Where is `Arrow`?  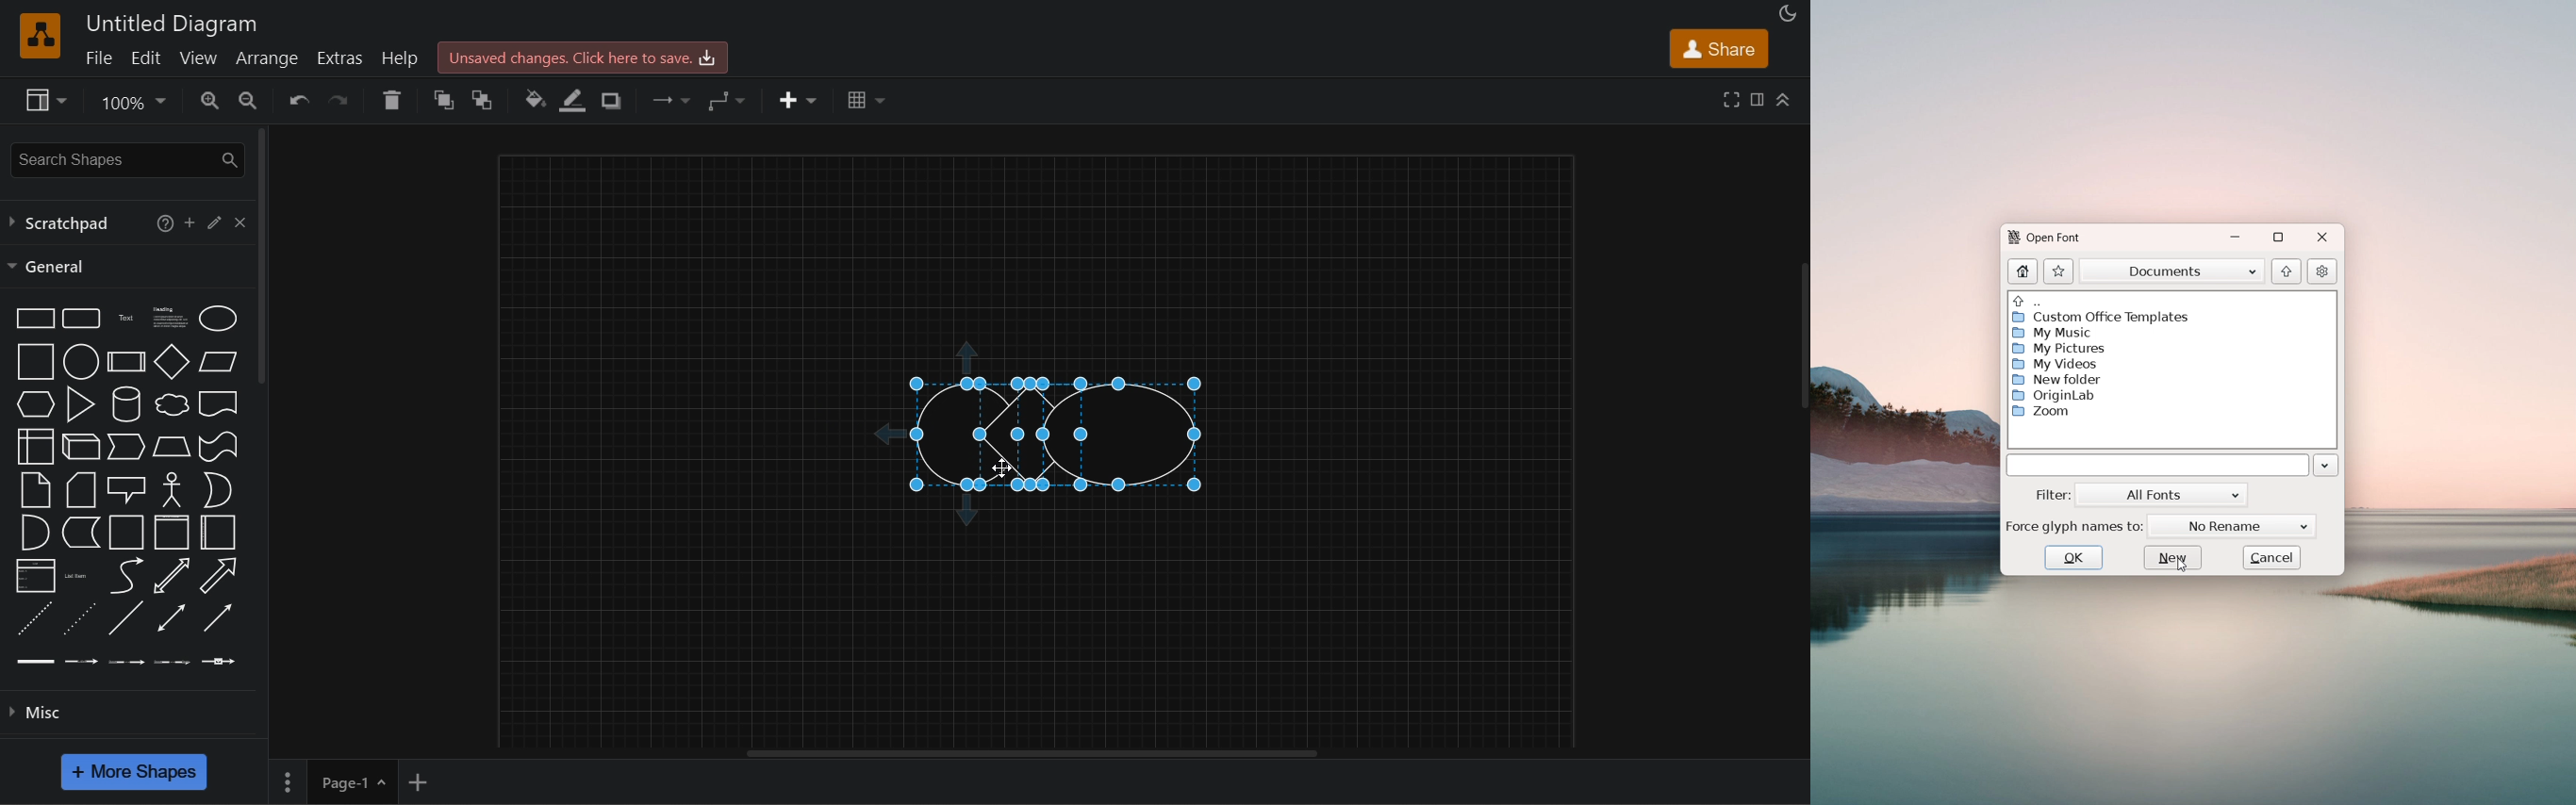 Arrow is located at coordinates (217, 576).